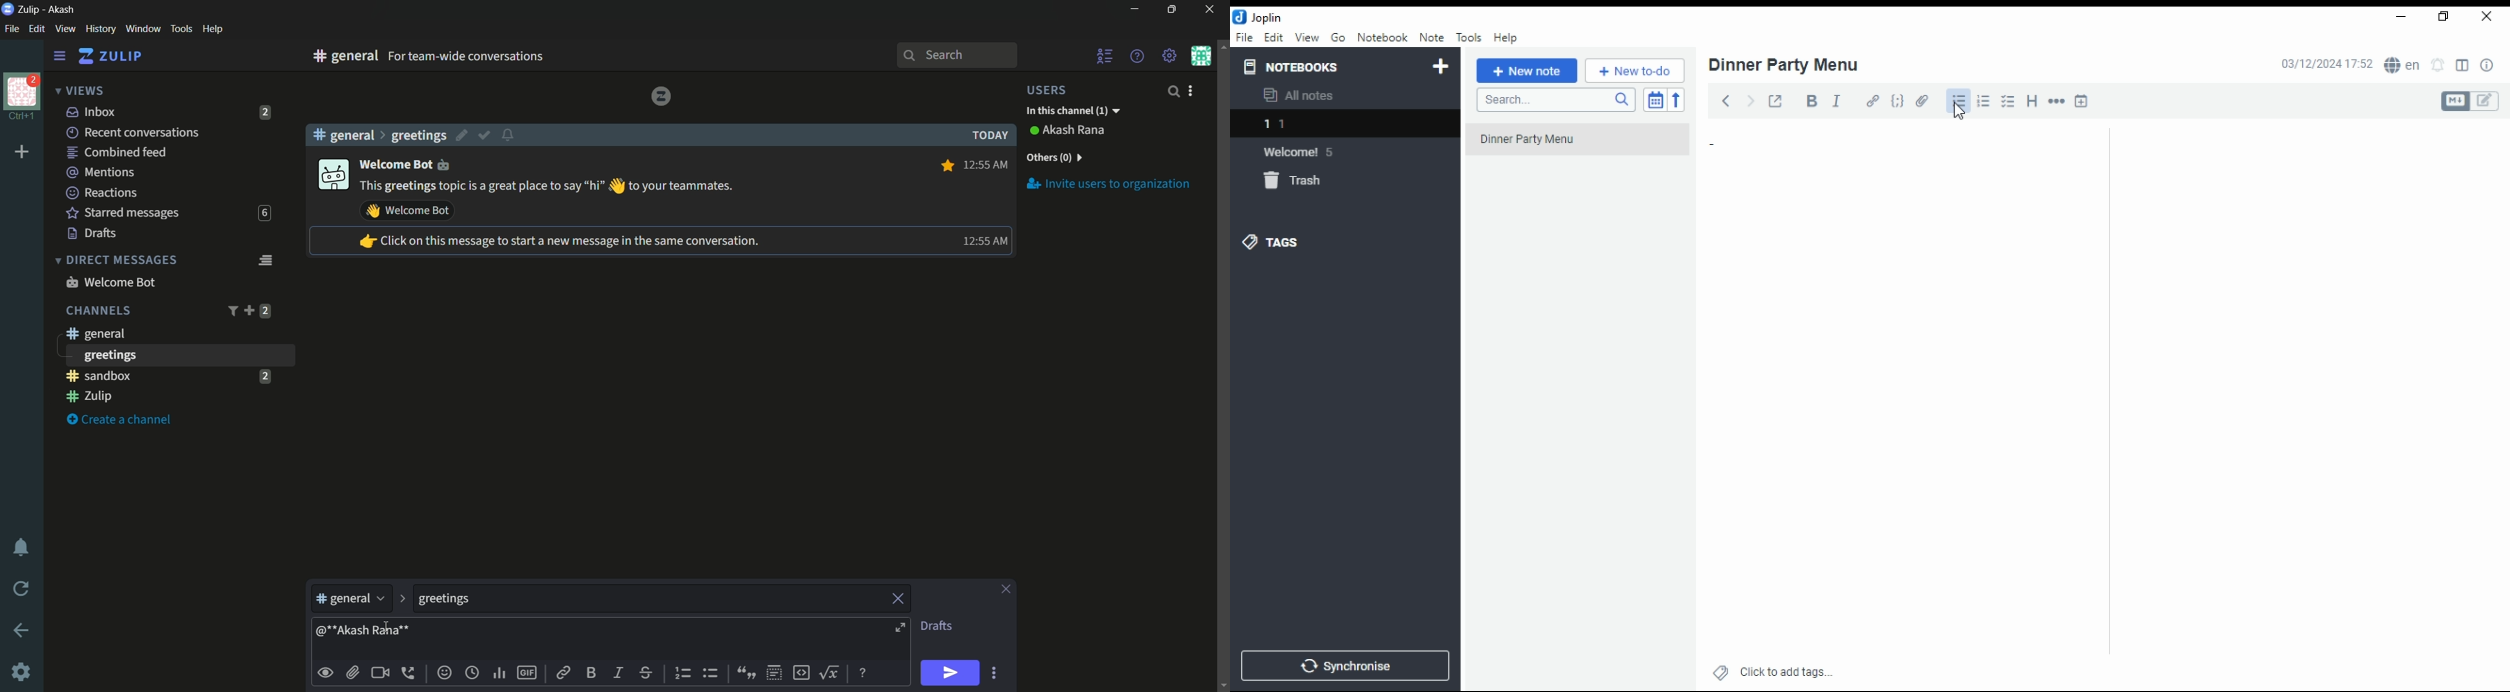 This screenshot has width=2520, height=700. Describe the element at coordinates (2081, 100) in the screenshot. I see `insert time` at that location.